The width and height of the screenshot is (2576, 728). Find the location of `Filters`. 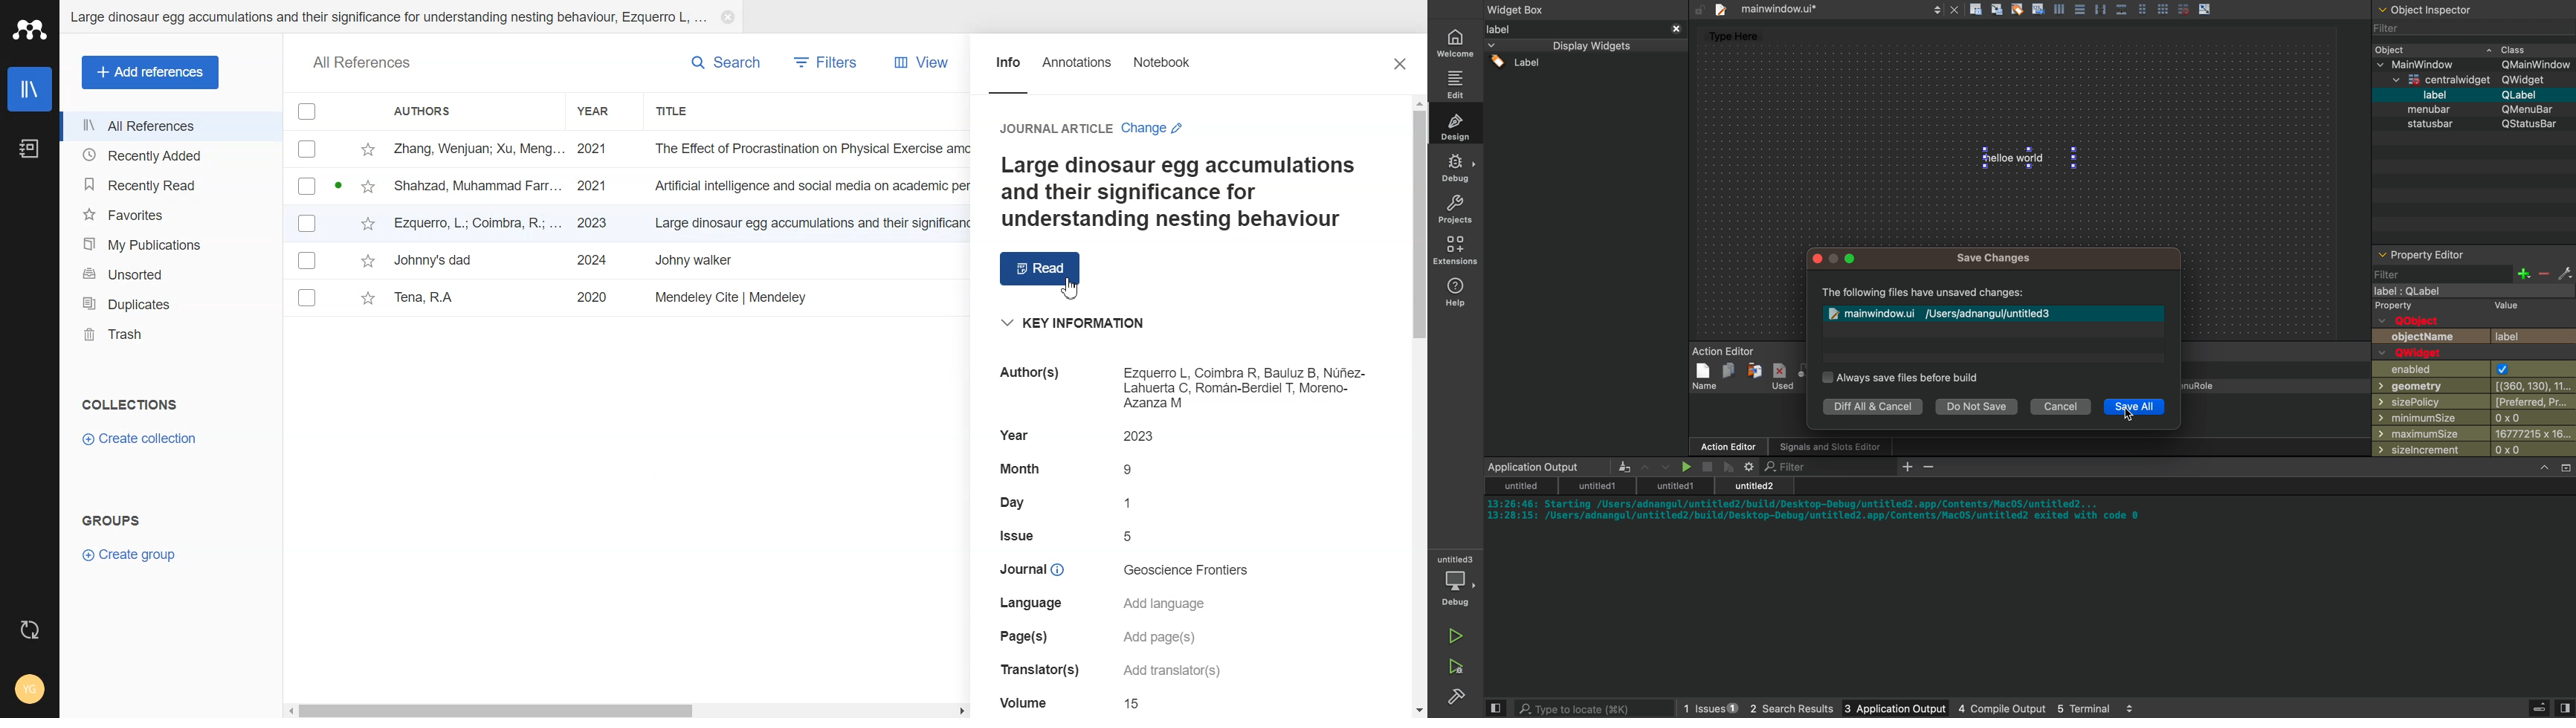

Filters is located at coordinates (824, 62).